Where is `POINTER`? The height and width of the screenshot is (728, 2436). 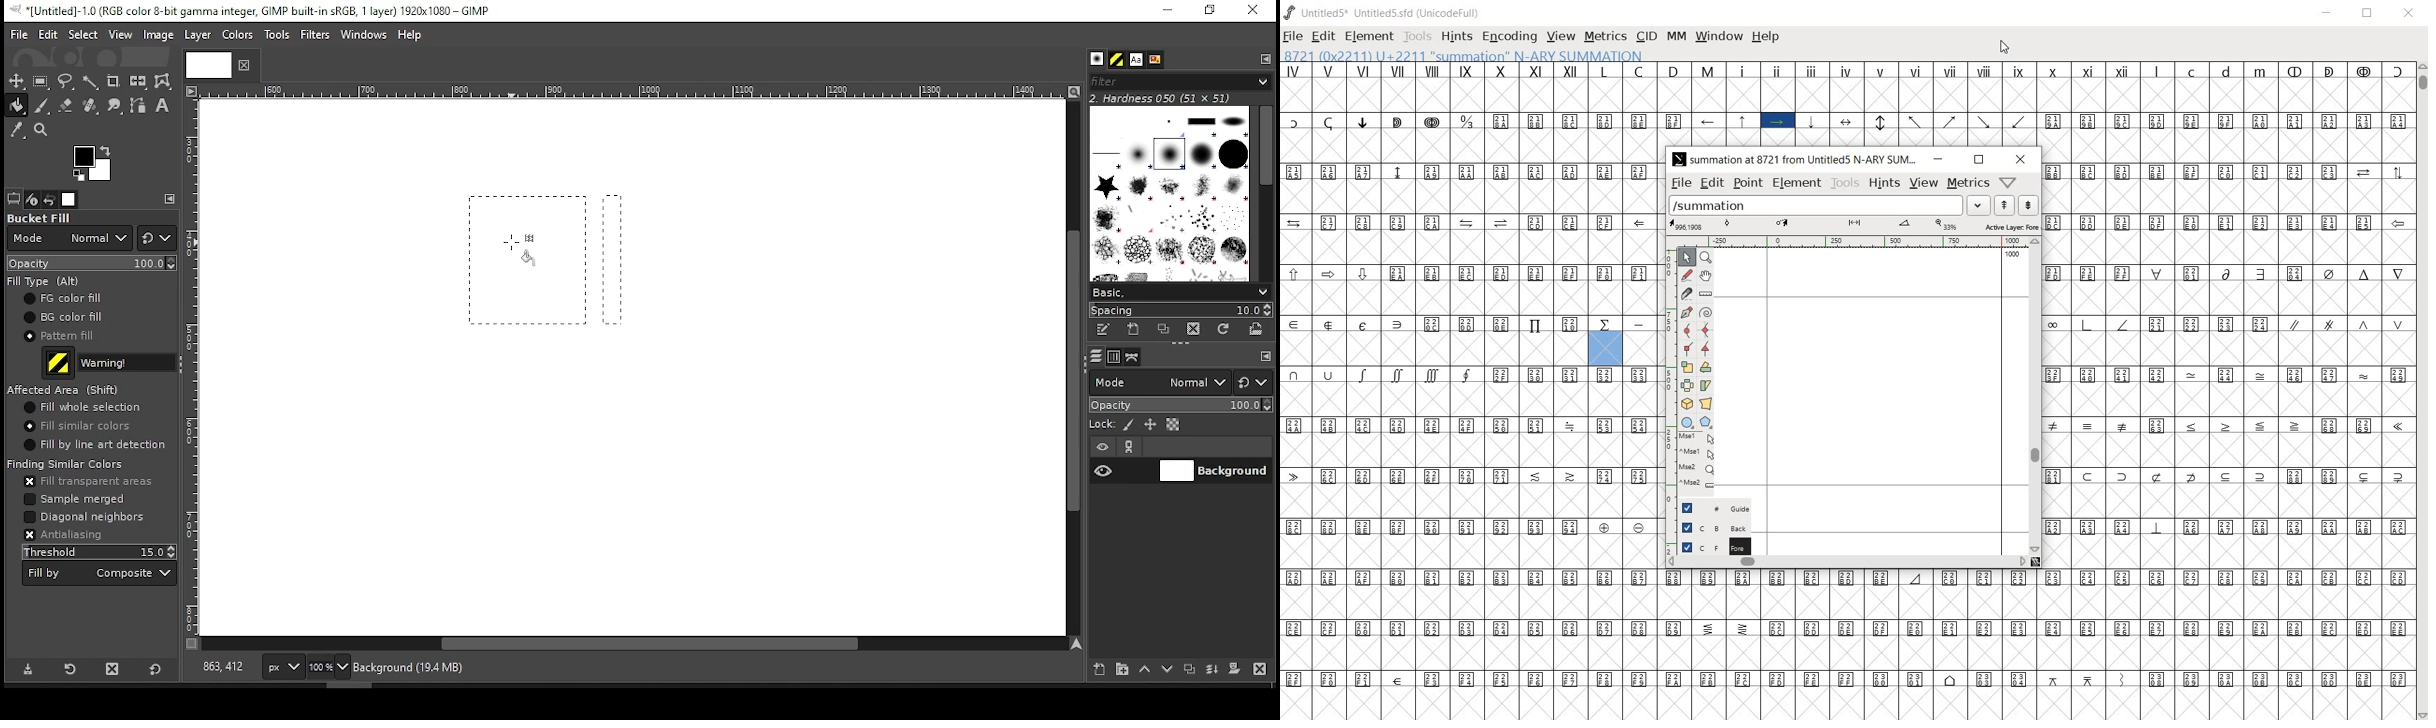
POINTER is located at coordinates (1686, 256).